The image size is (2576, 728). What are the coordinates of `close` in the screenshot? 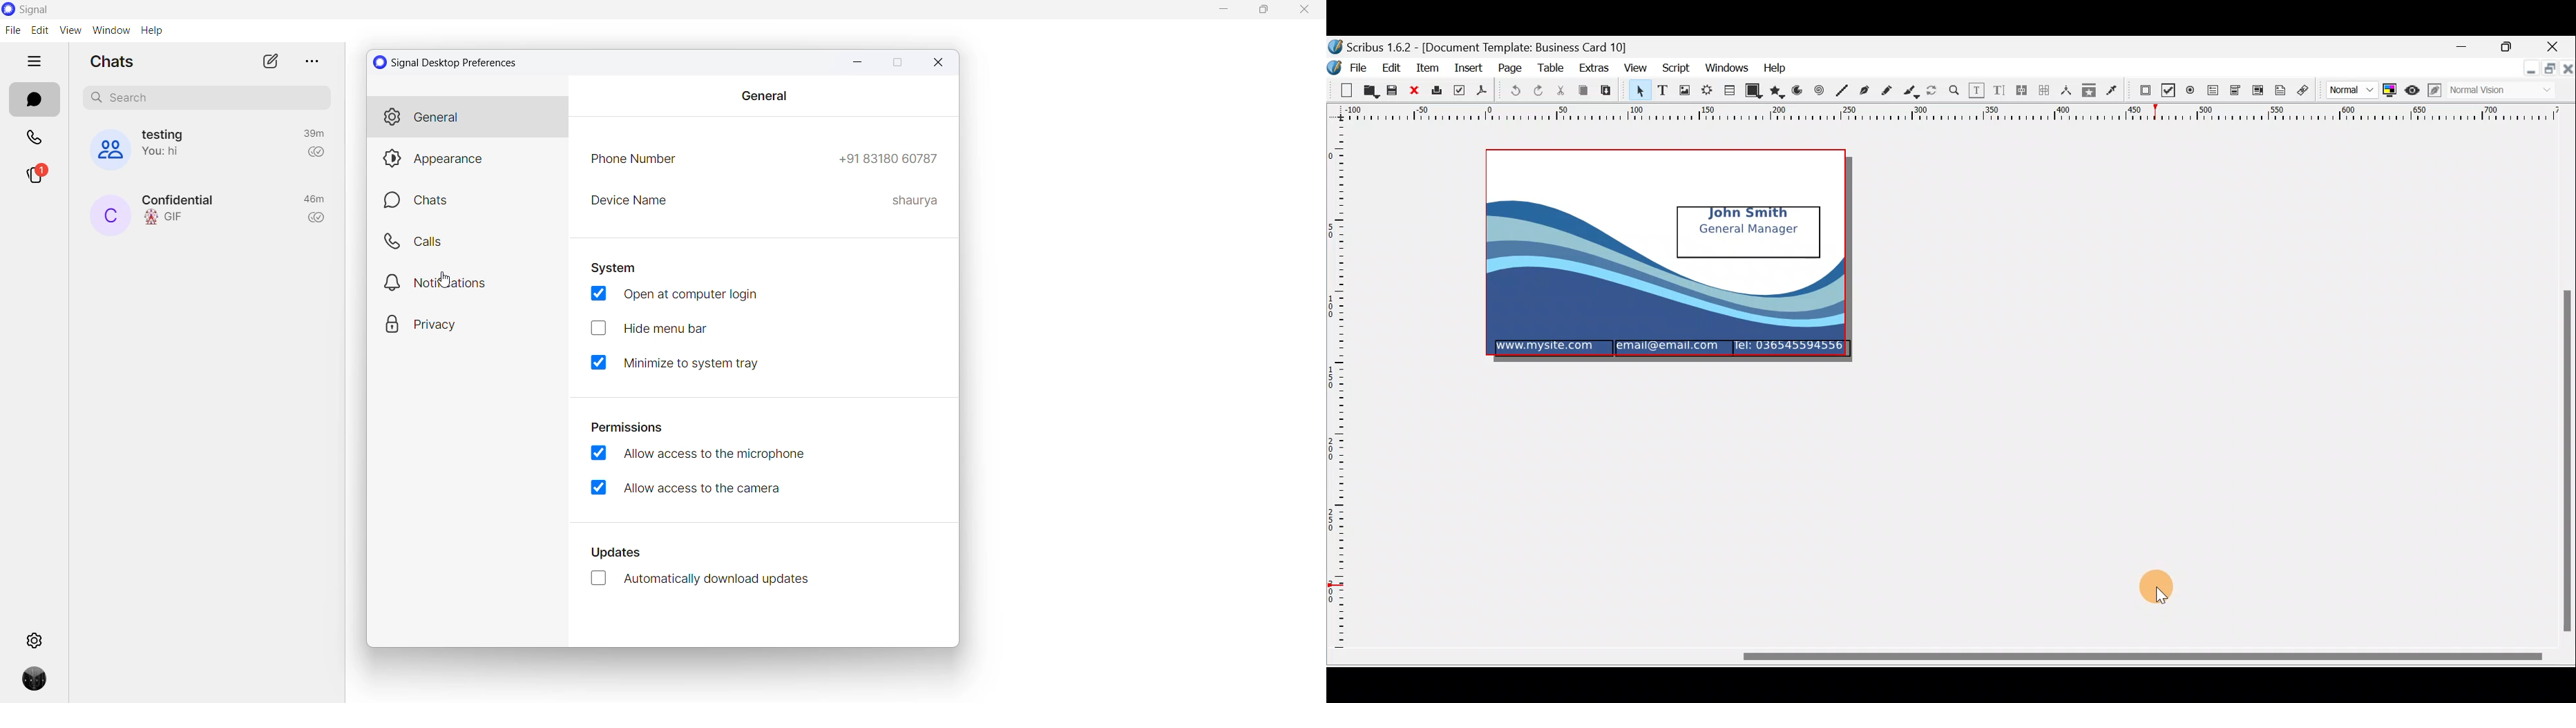 It's located at (1304, 14).